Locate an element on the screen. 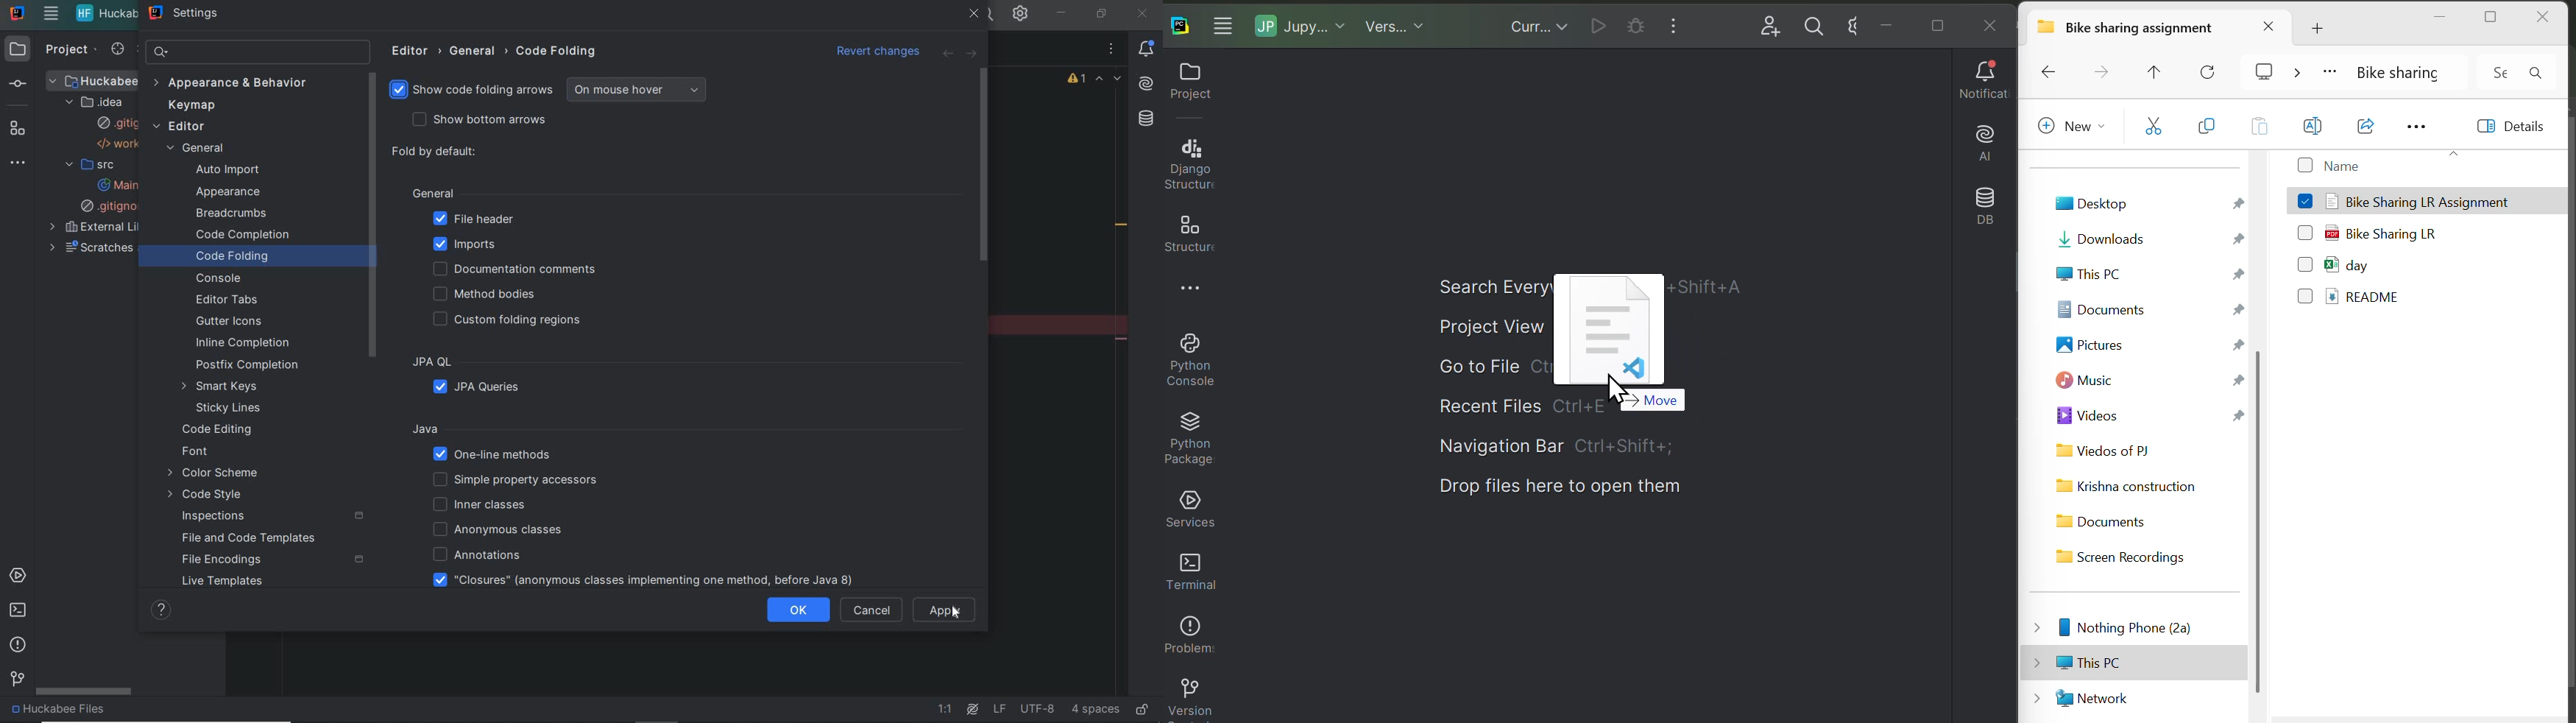 The image size is (2576, 728). copy is located at coordinates (2207, 127).